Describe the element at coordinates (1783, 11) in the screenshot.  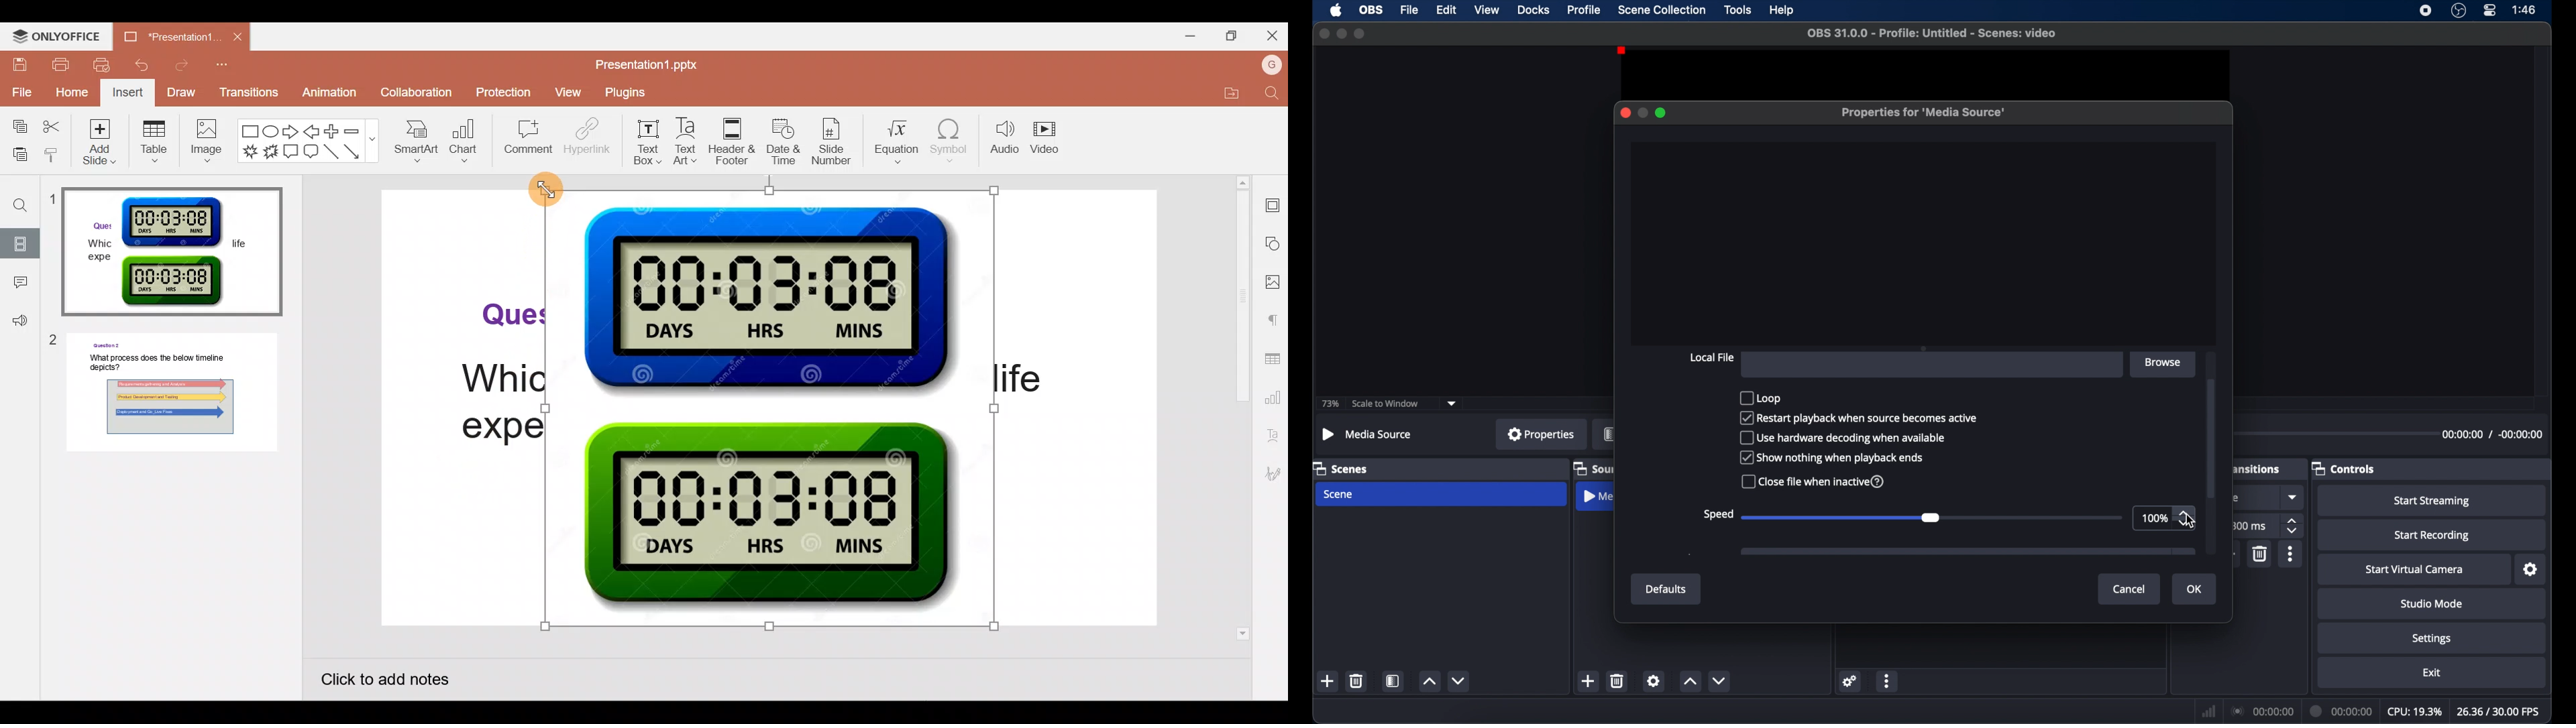
I see `help` at that location.